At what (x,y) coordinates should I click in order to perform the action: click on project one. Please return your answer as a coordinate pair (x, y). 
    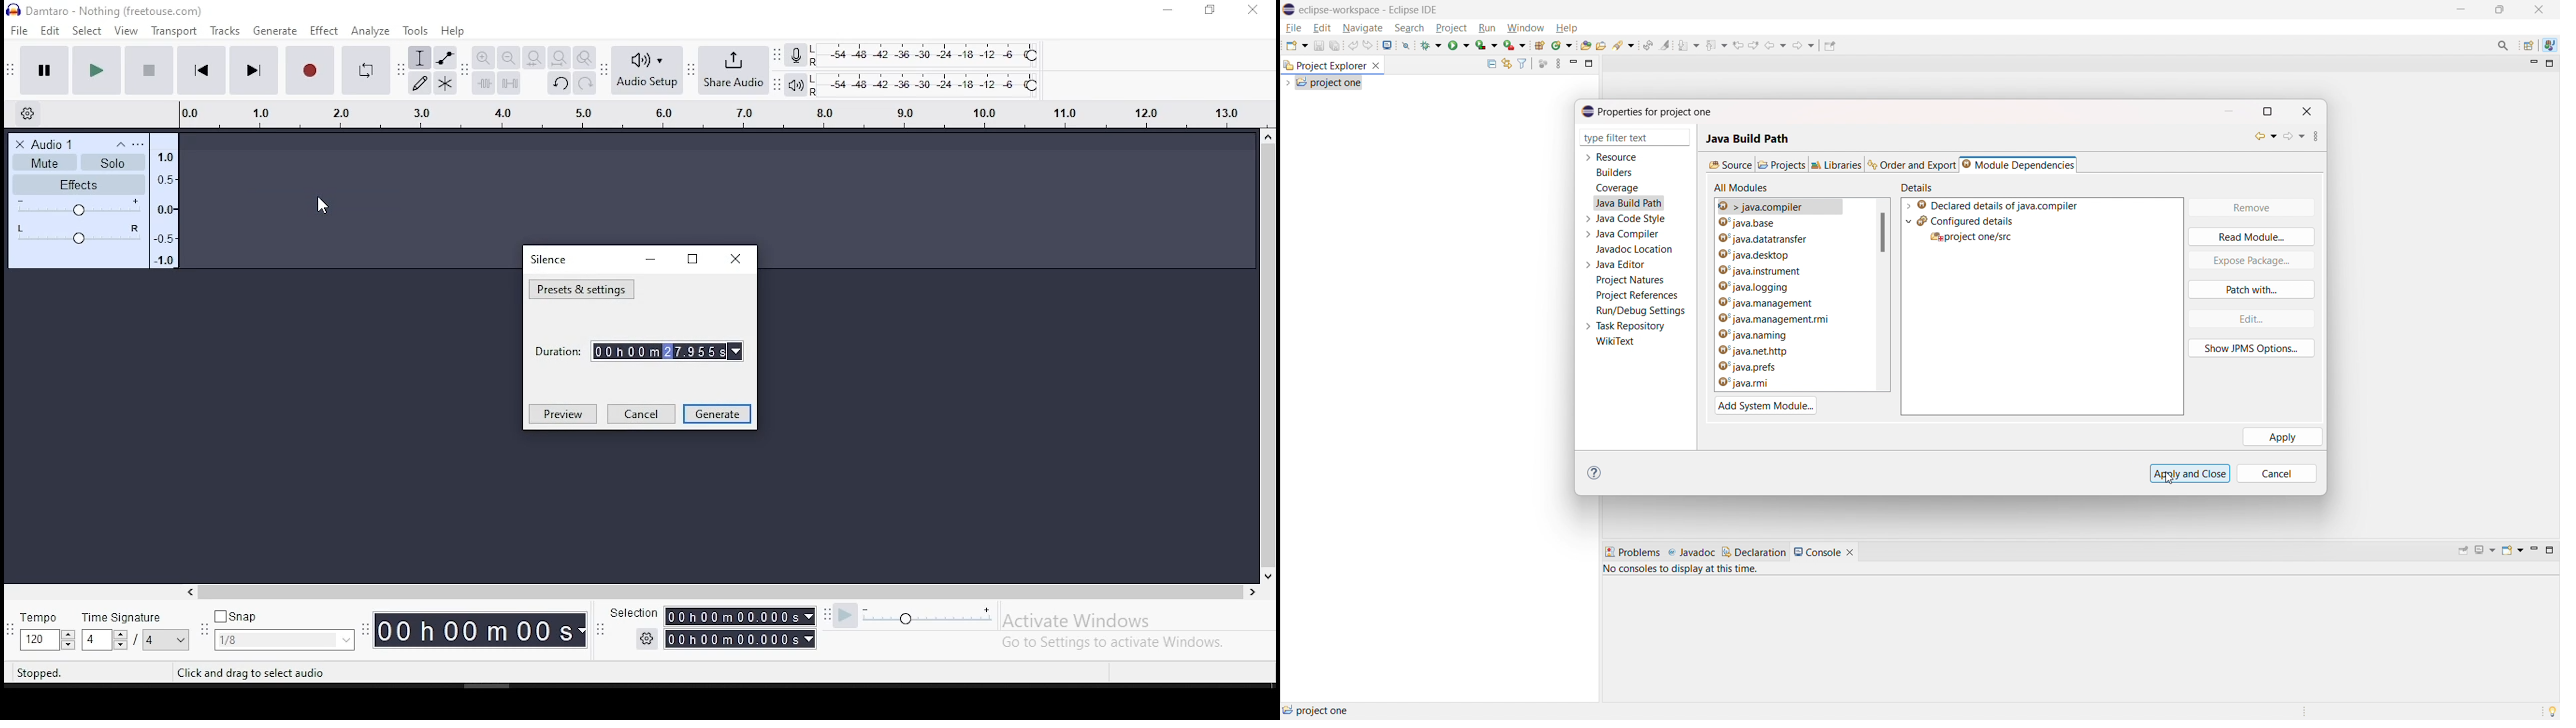
    Looking at the image, I should click on (1329, 82).